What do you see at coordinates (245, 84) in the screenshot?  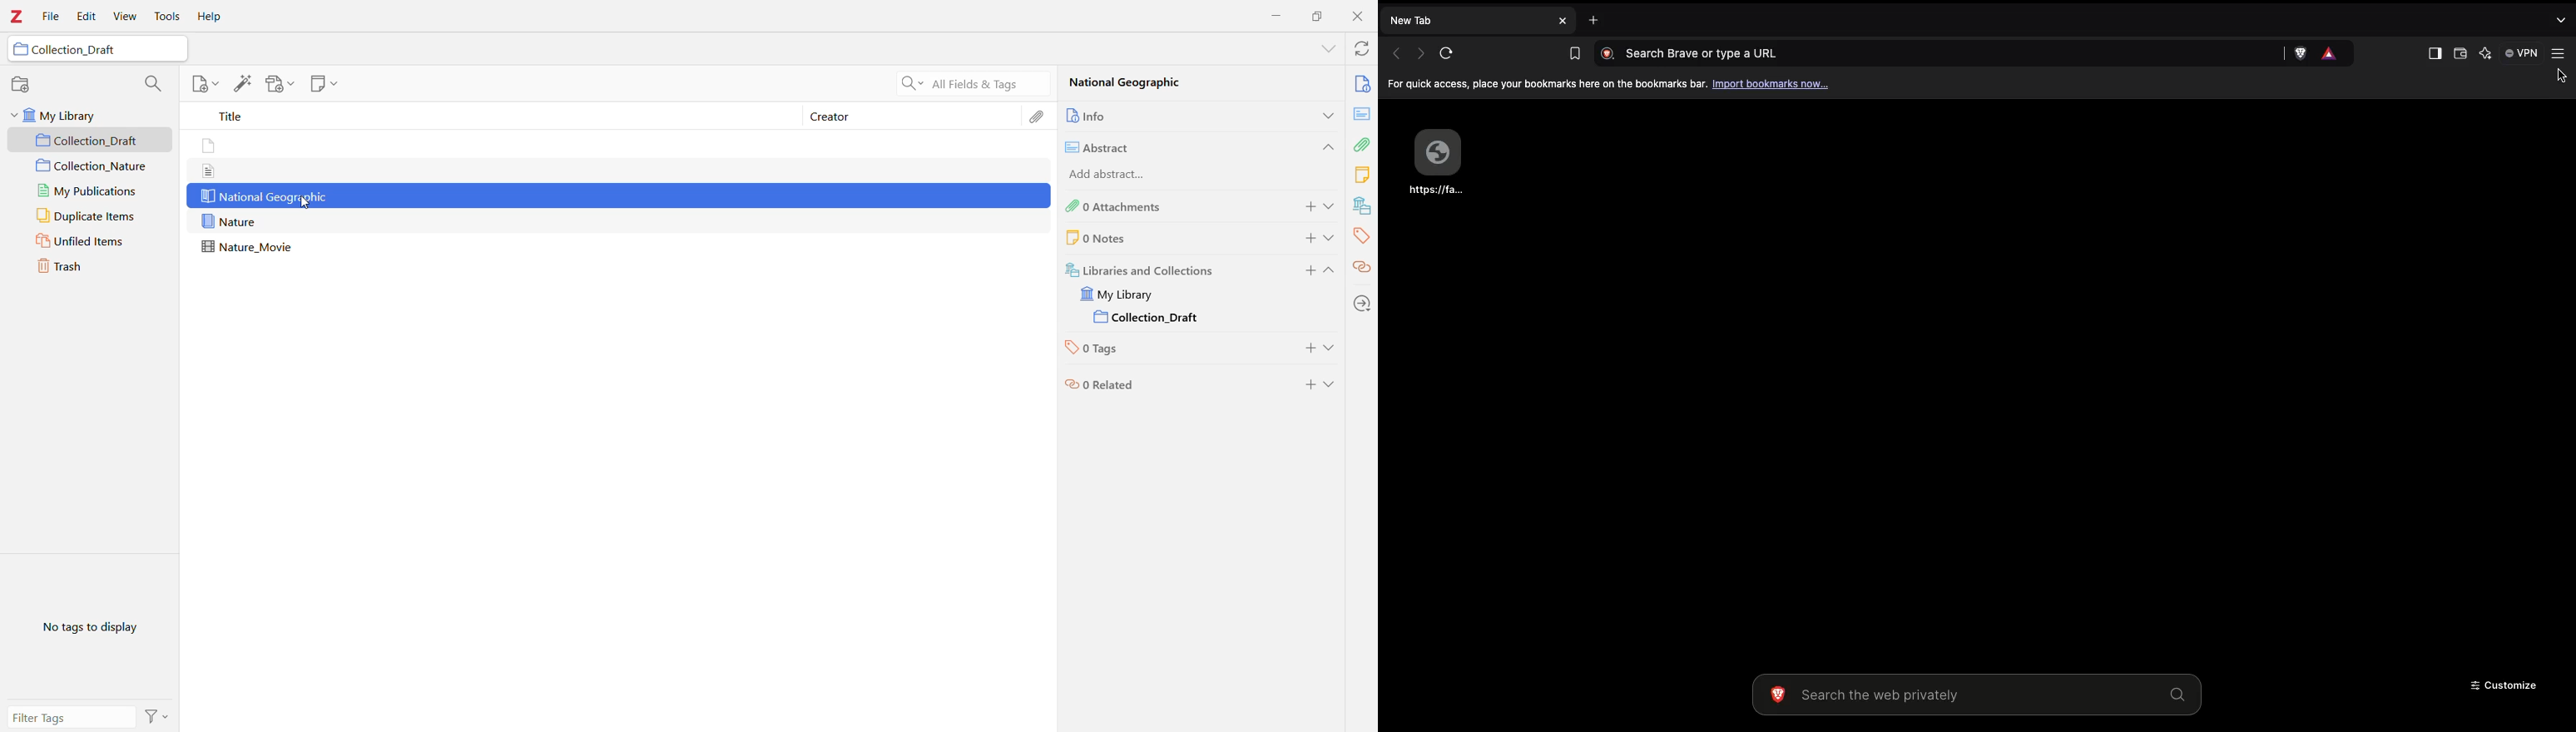 I see `Add Item(s) by Identifier` at bounding box center [245, 84].